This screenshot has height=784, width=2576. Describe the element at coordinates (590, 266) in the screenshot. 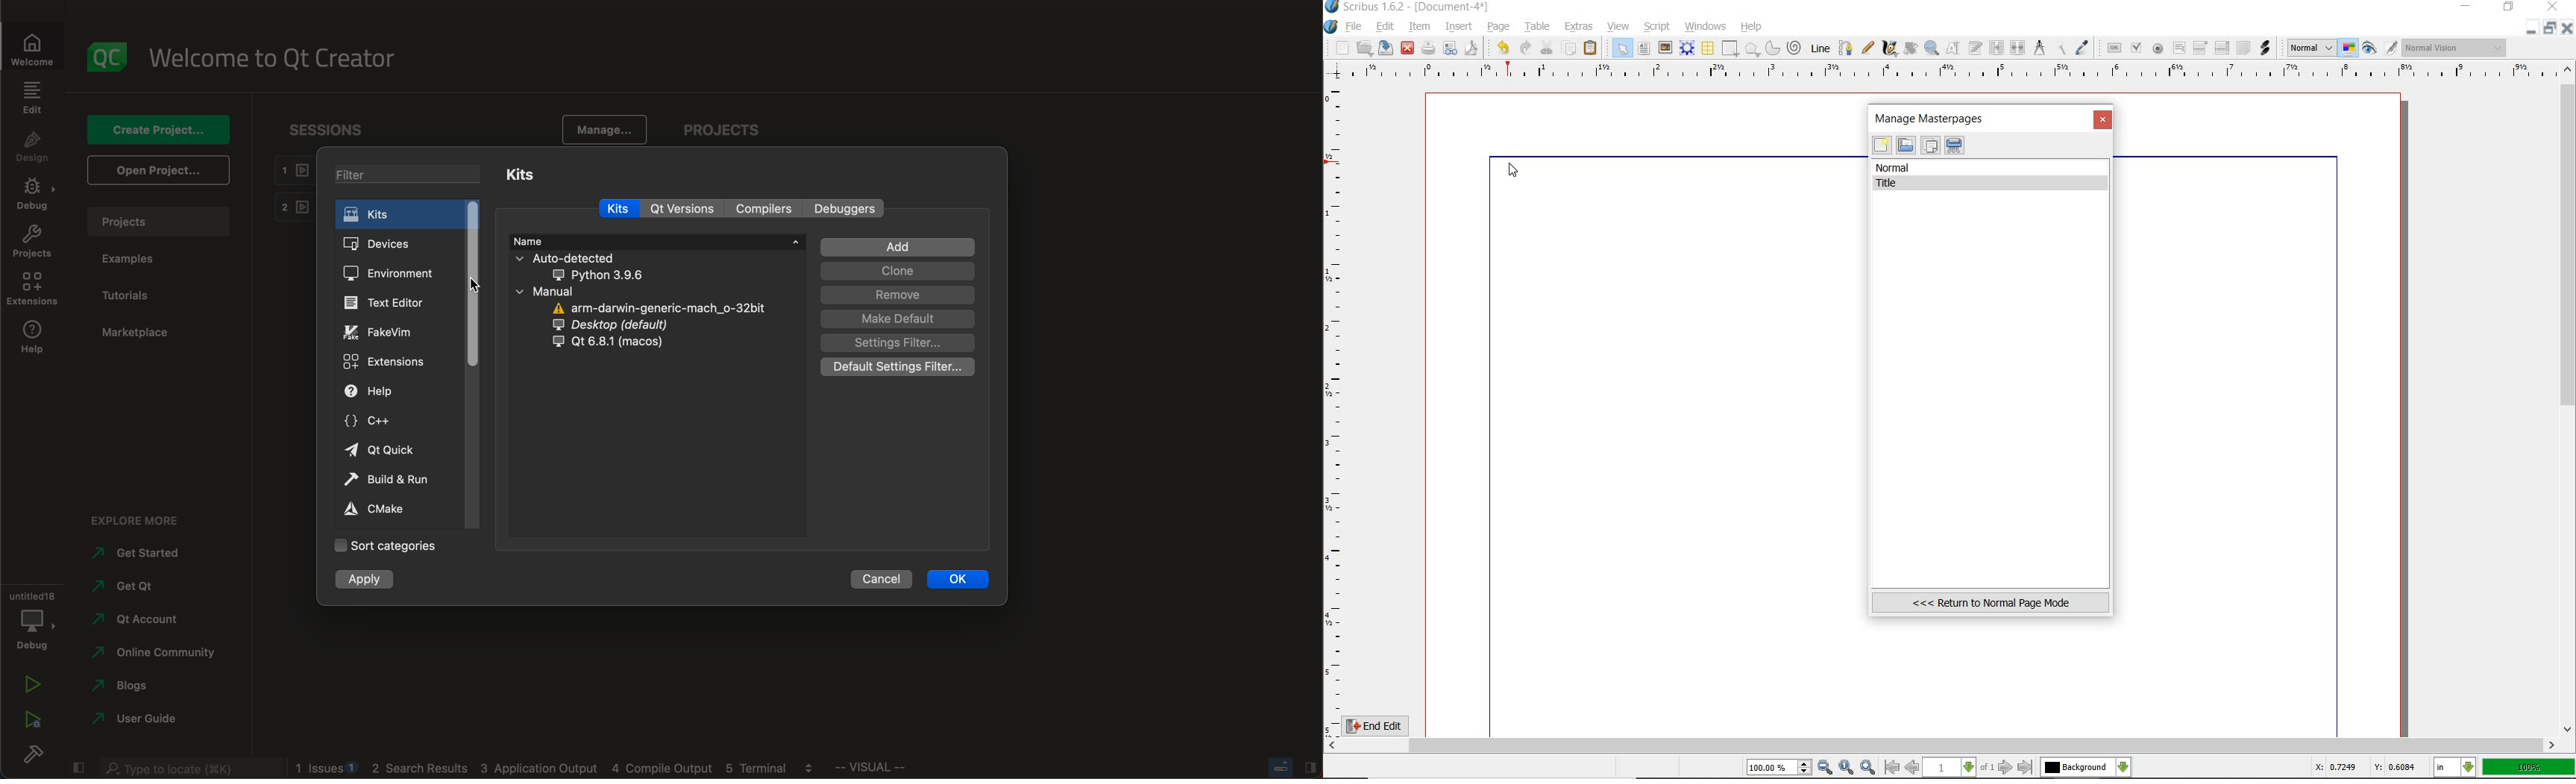

I see `auto detected` at that location.